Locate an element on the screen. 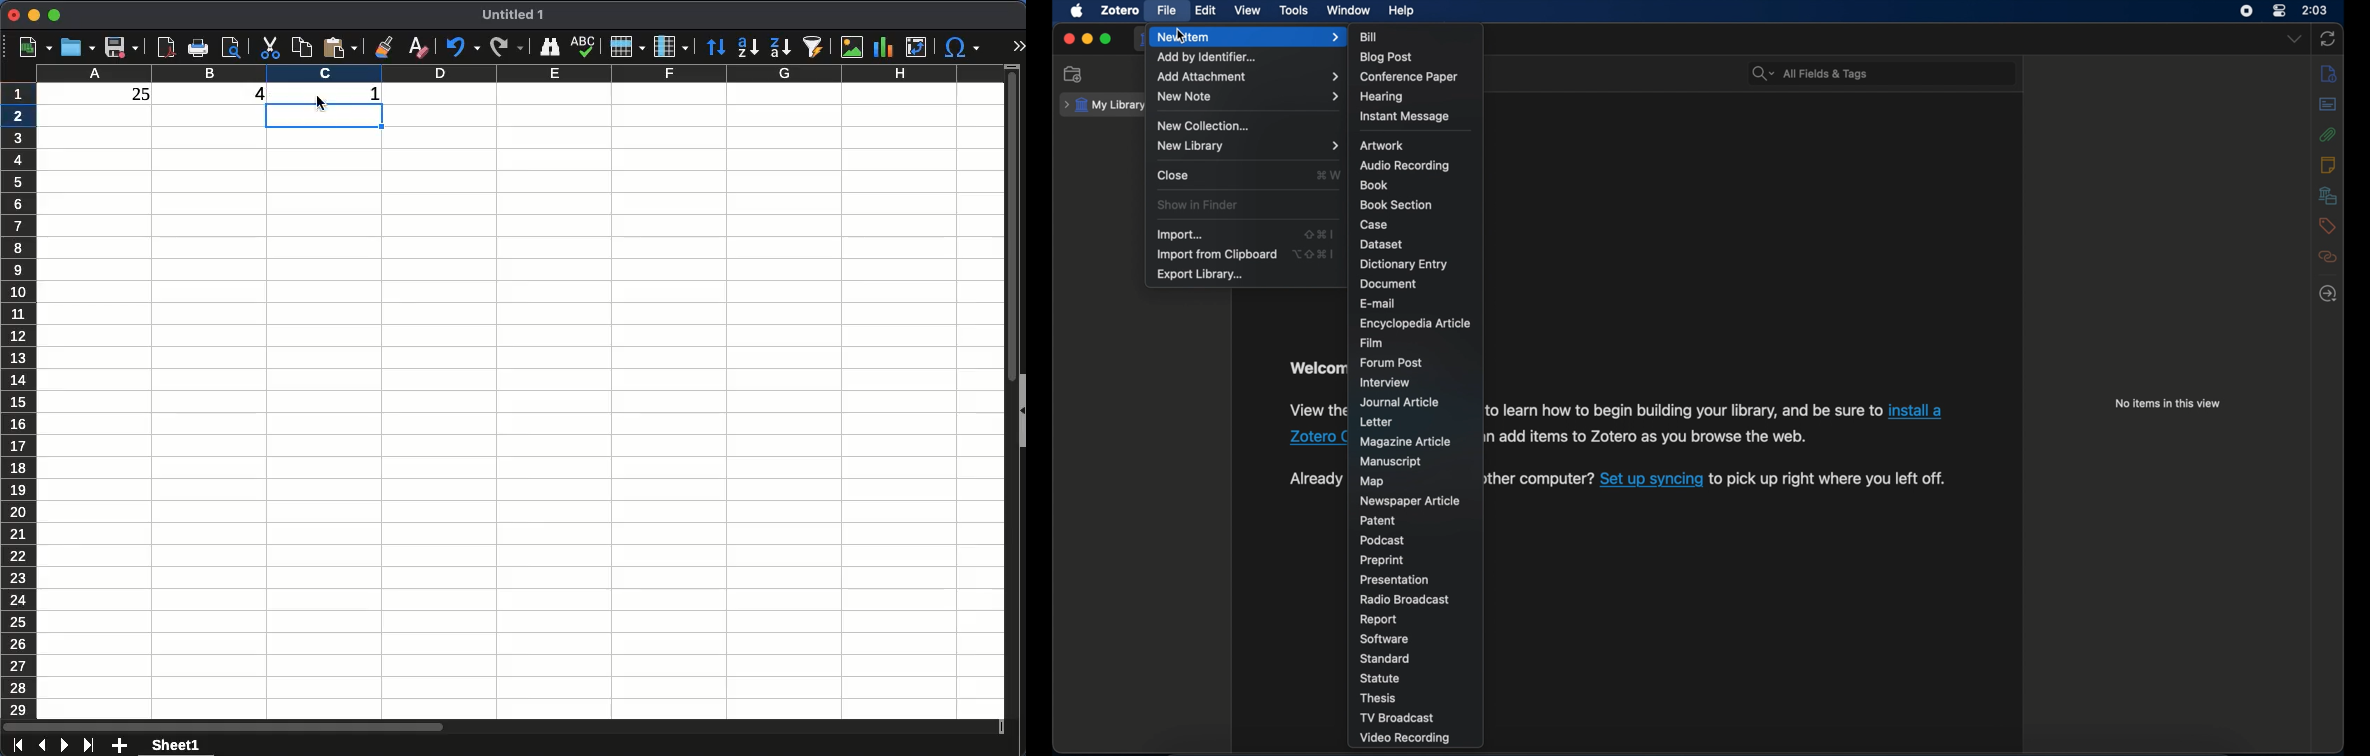 This screenshot has width=2380, height=756. dataset is located at coordinates (1382, 244).